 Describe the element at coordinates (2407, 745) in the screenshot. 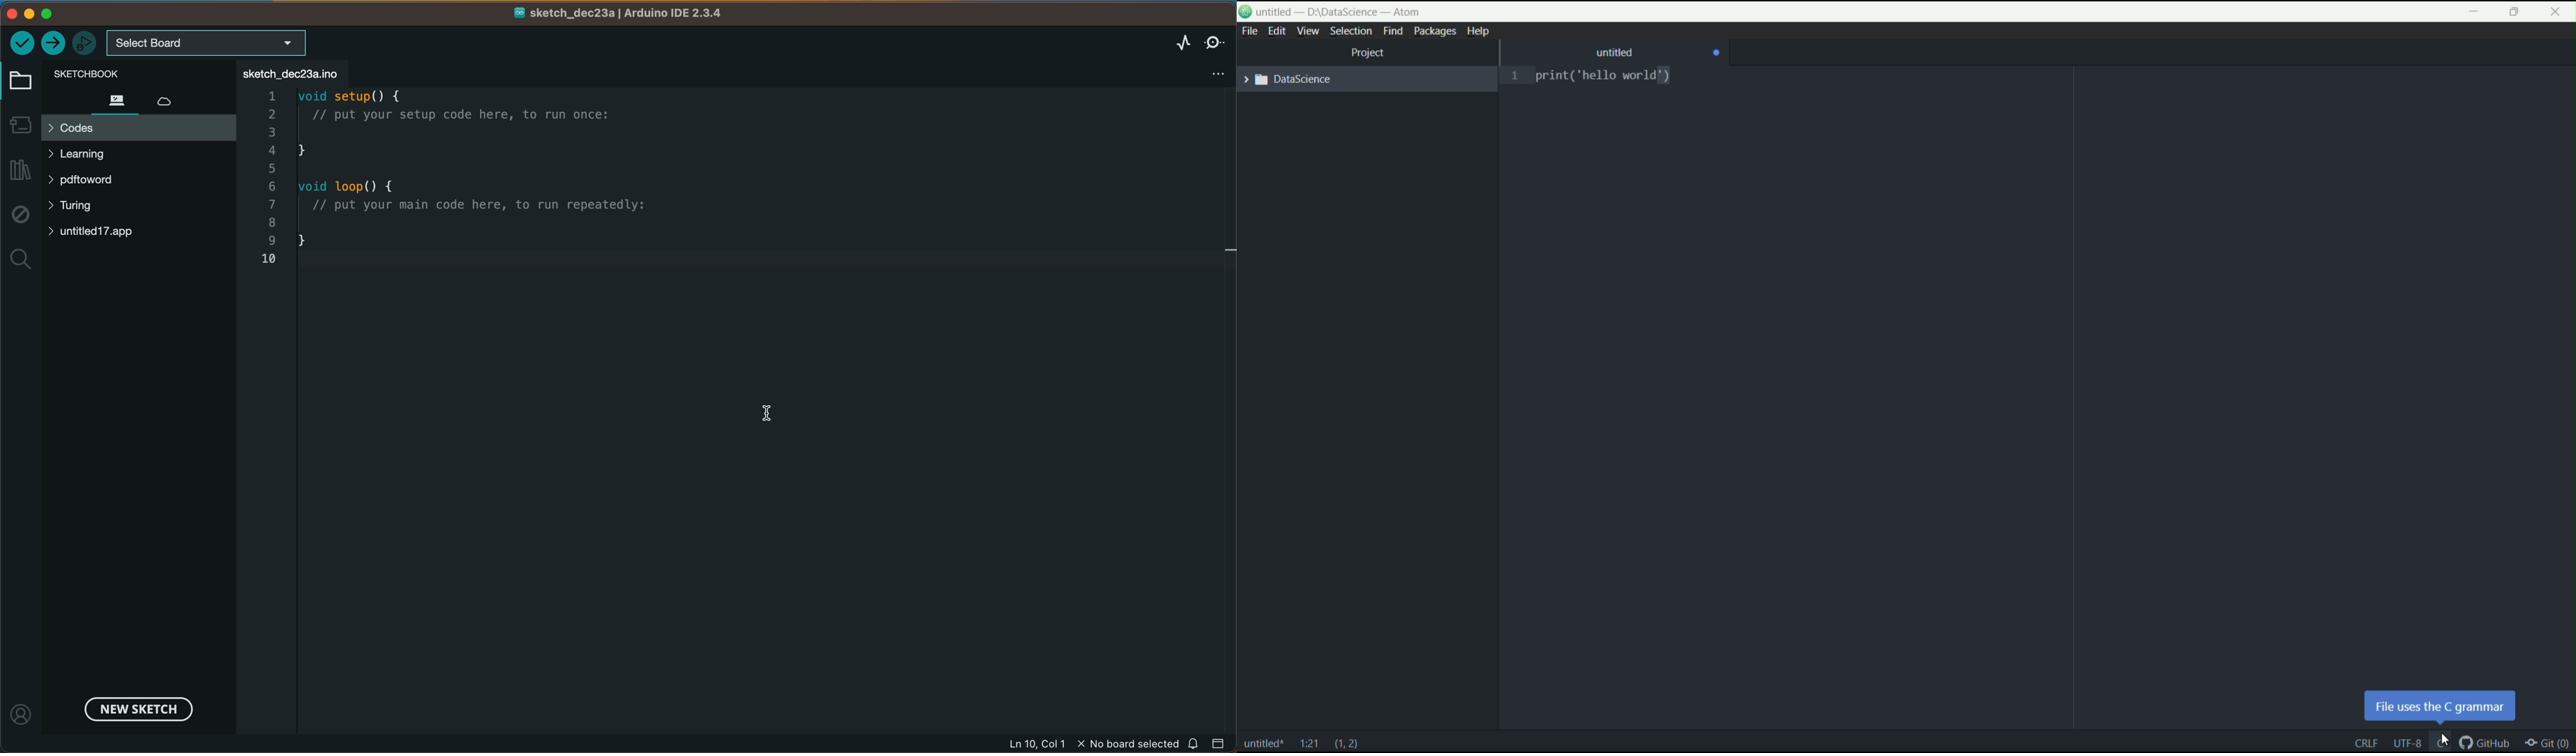

I see `encoding` at that location.